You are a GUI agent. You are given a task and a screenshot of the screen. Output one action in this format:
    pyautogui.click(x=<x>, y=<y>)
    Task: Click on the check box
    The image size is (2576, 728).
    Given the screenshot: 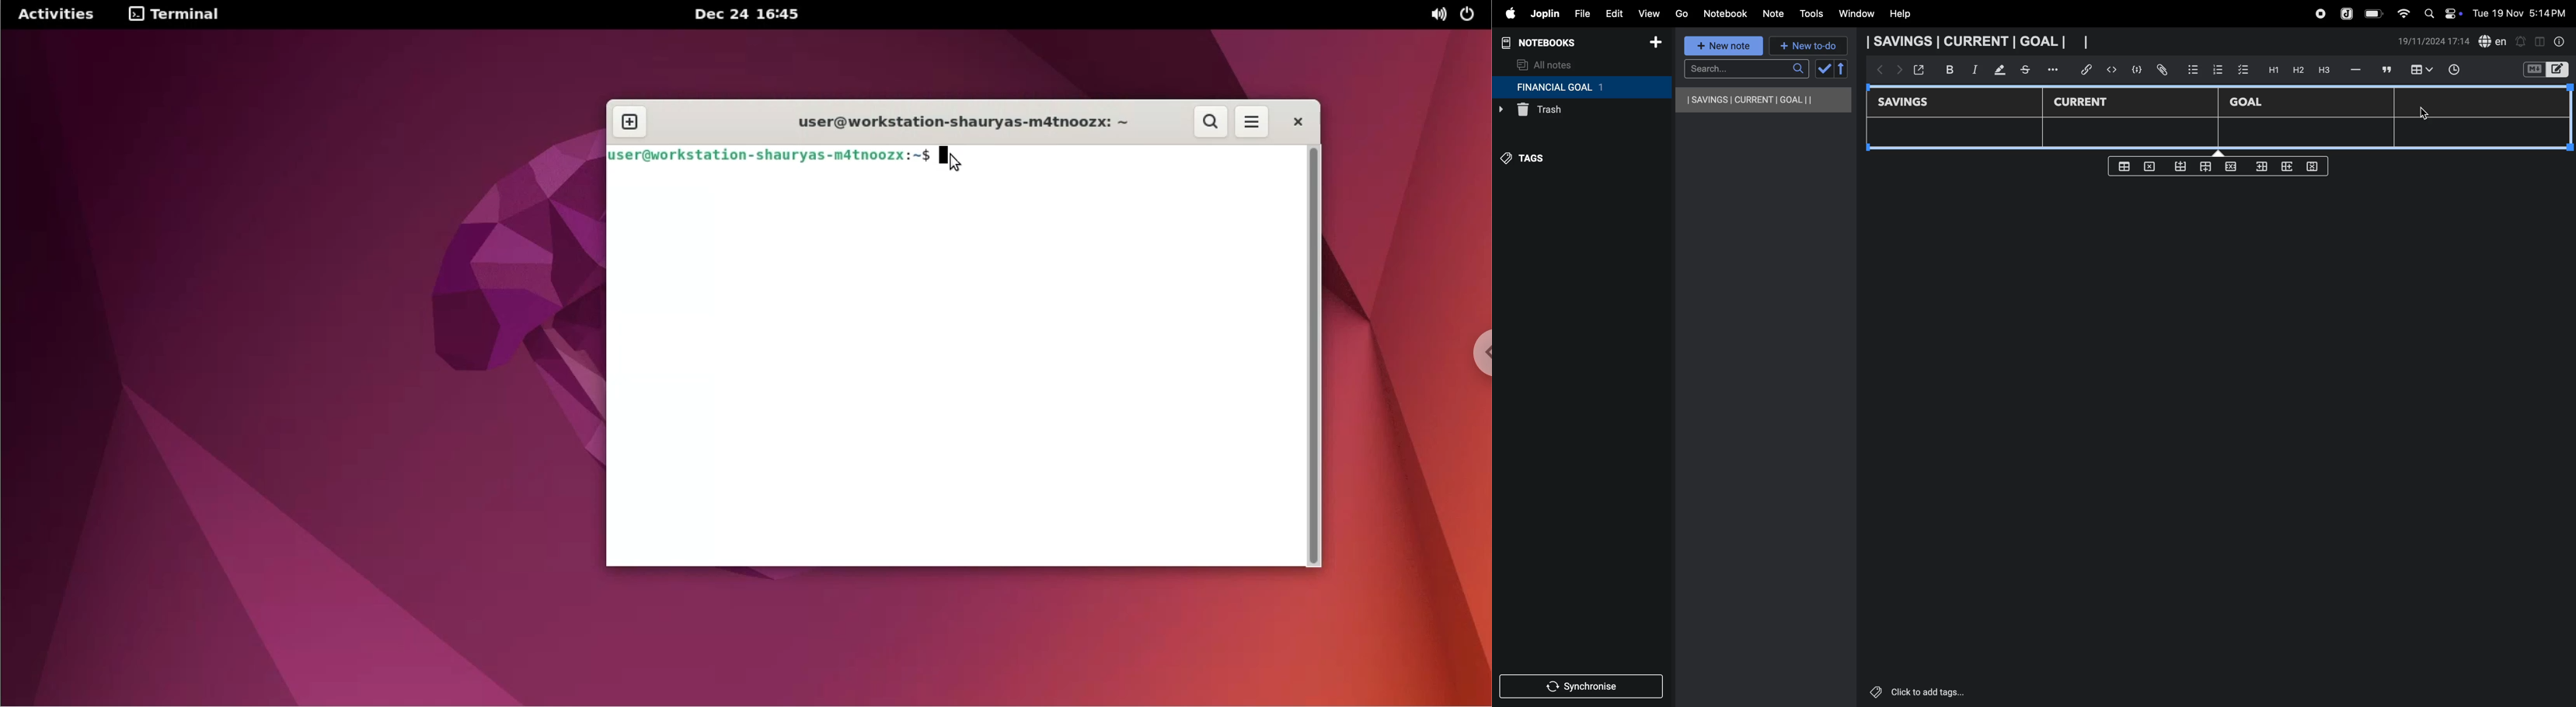 What is the action you would take?
    pyautogui.click(x=2244, y=70)
    